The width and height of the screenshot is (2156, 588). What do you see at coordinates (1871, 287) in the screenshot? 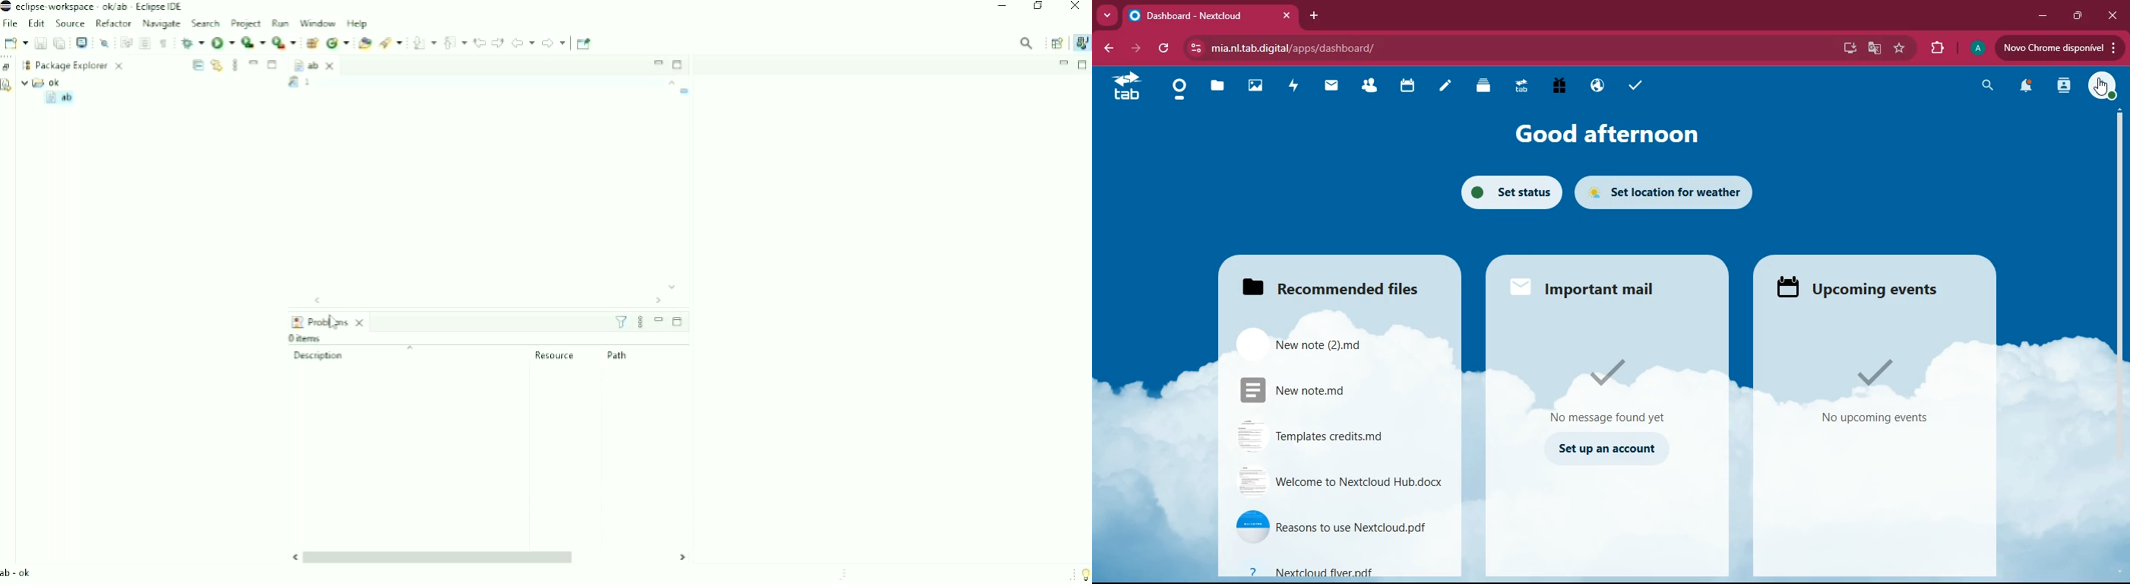
I see `upcoming event` at bounding box center [1871, 287].